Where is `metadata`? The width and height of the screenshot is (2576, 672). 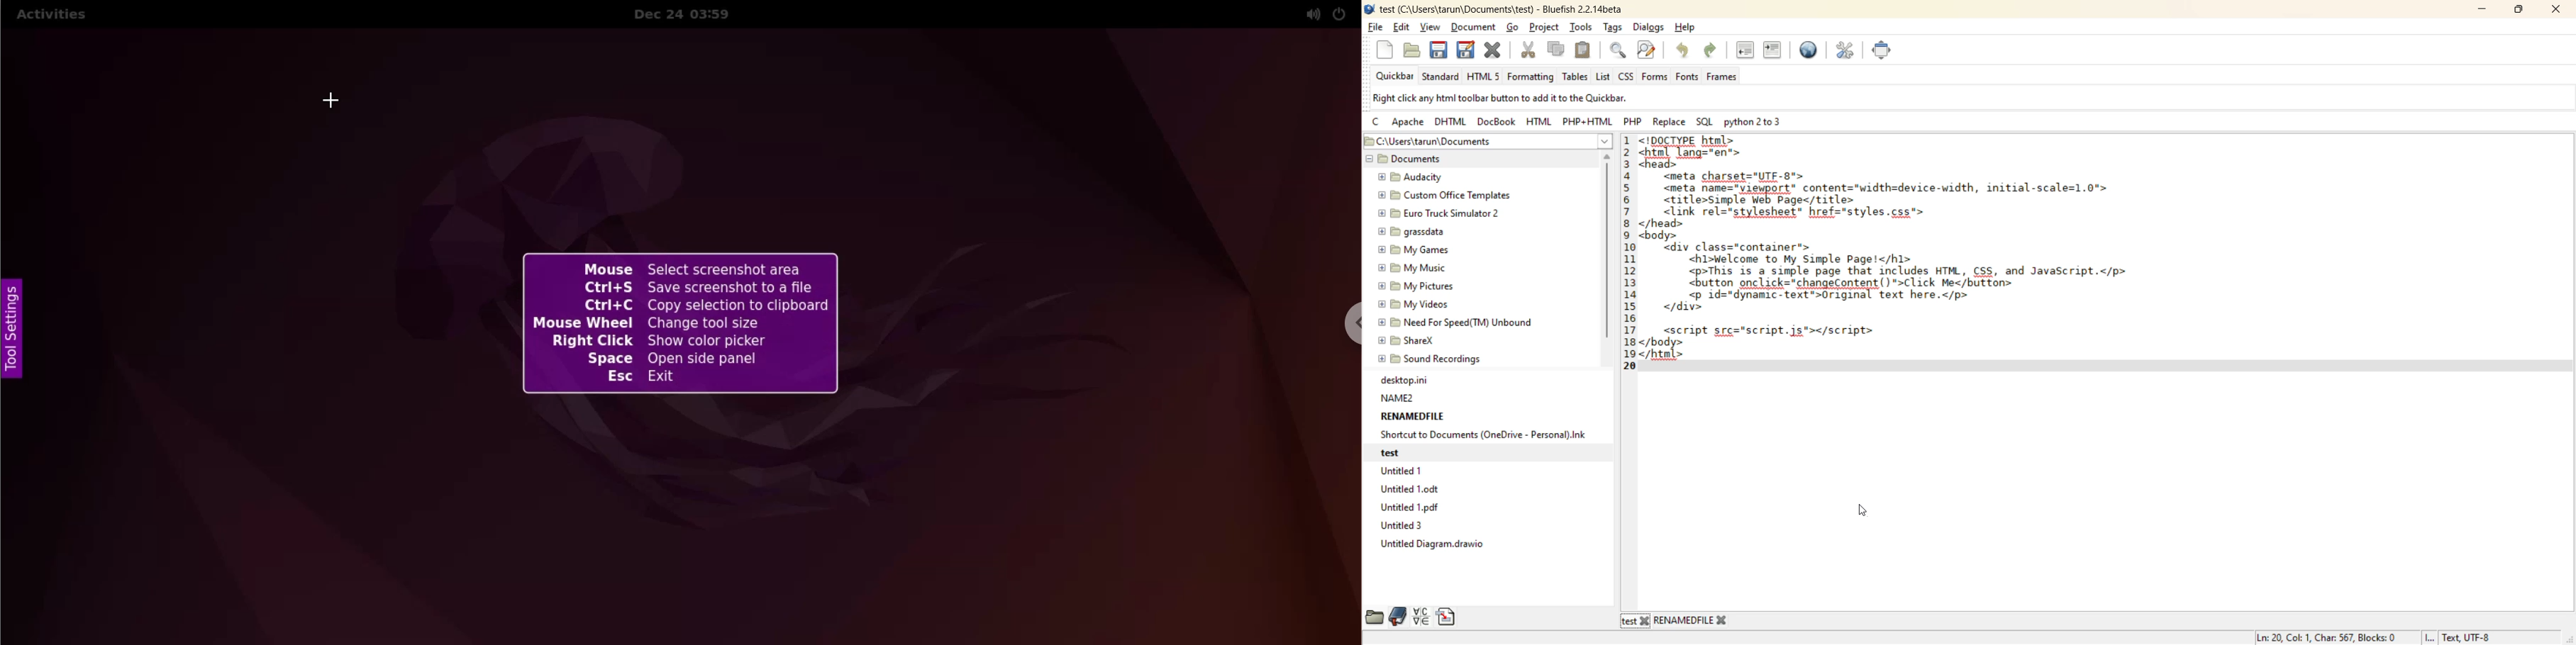 metadata is located at coordinates (2375, 637).